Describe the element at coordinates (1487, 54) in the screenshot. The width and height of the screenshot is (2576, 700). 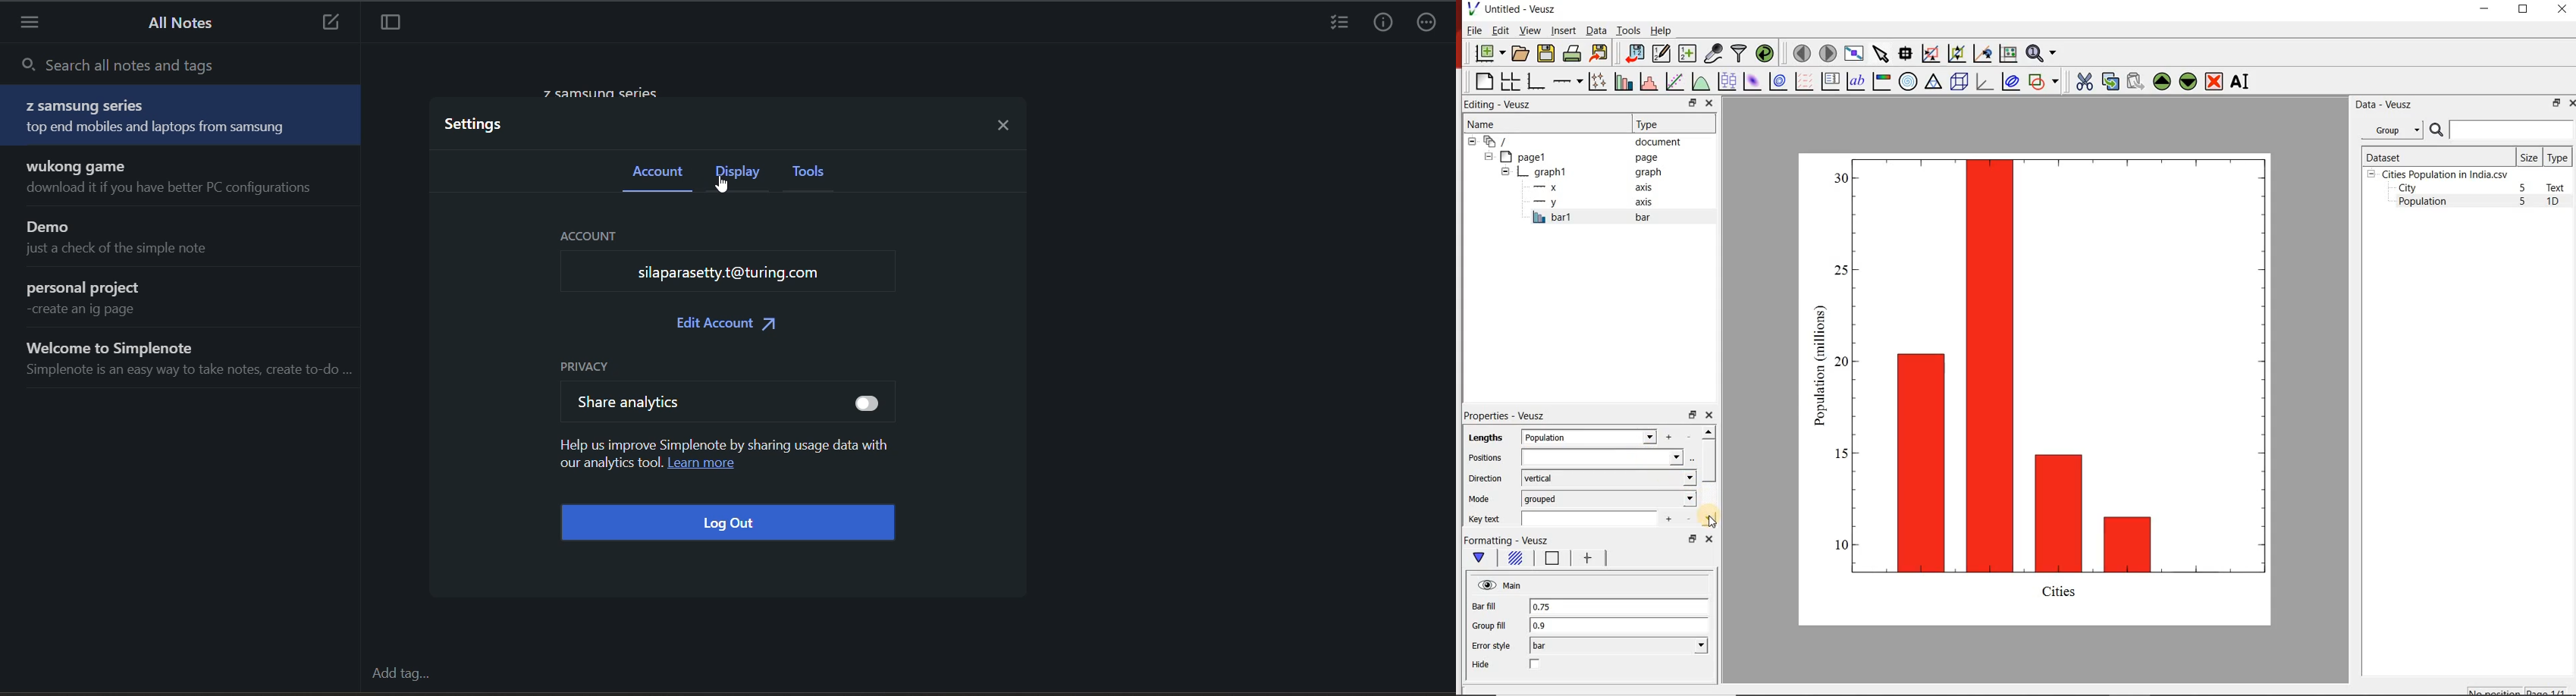
I see `new document` at that location.